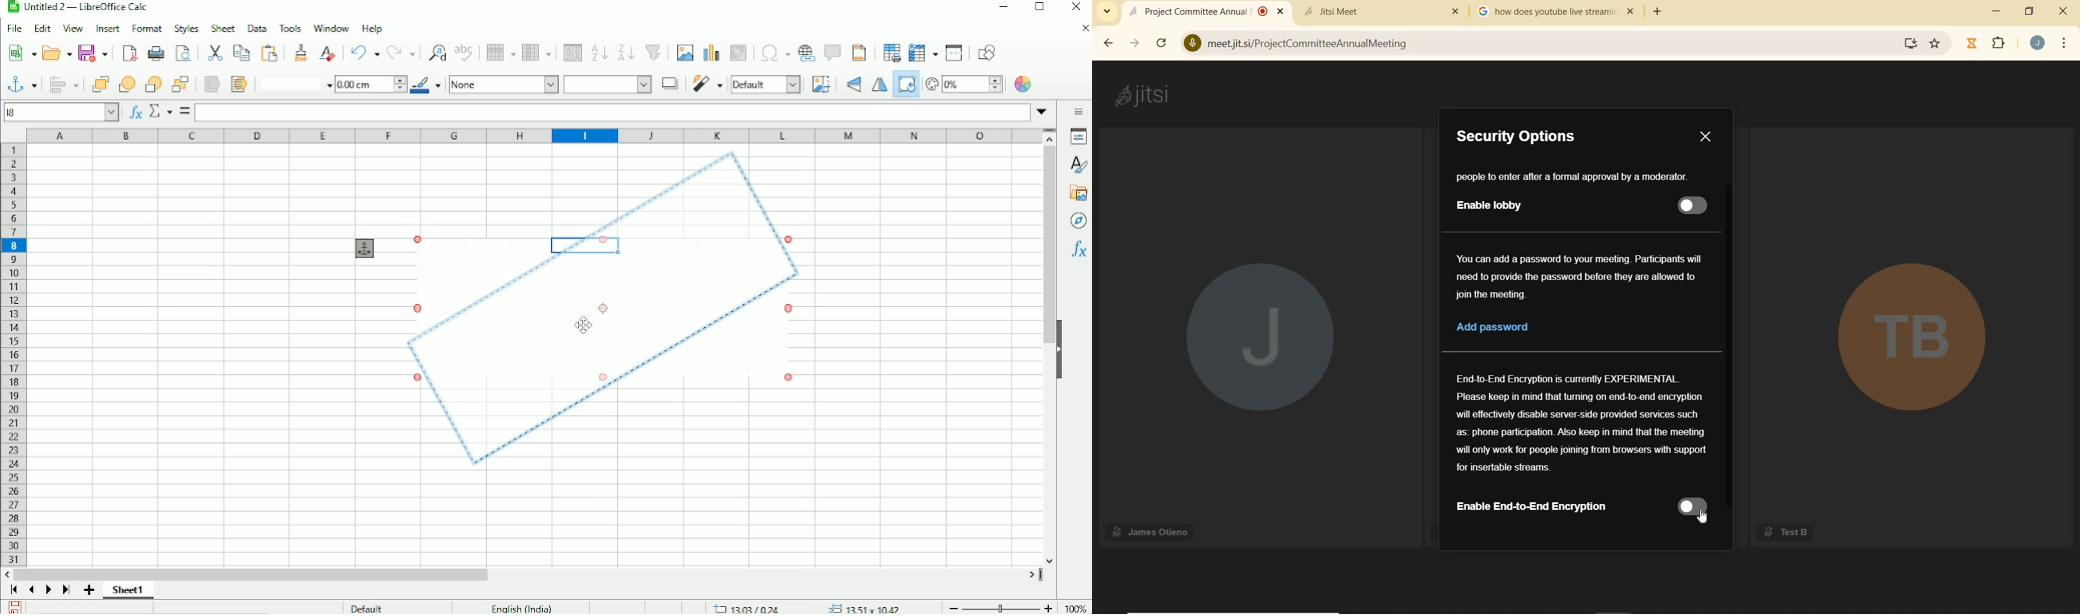 This screenshot has width=2100, height=616. I want to click on Close, so click(1075, 7).